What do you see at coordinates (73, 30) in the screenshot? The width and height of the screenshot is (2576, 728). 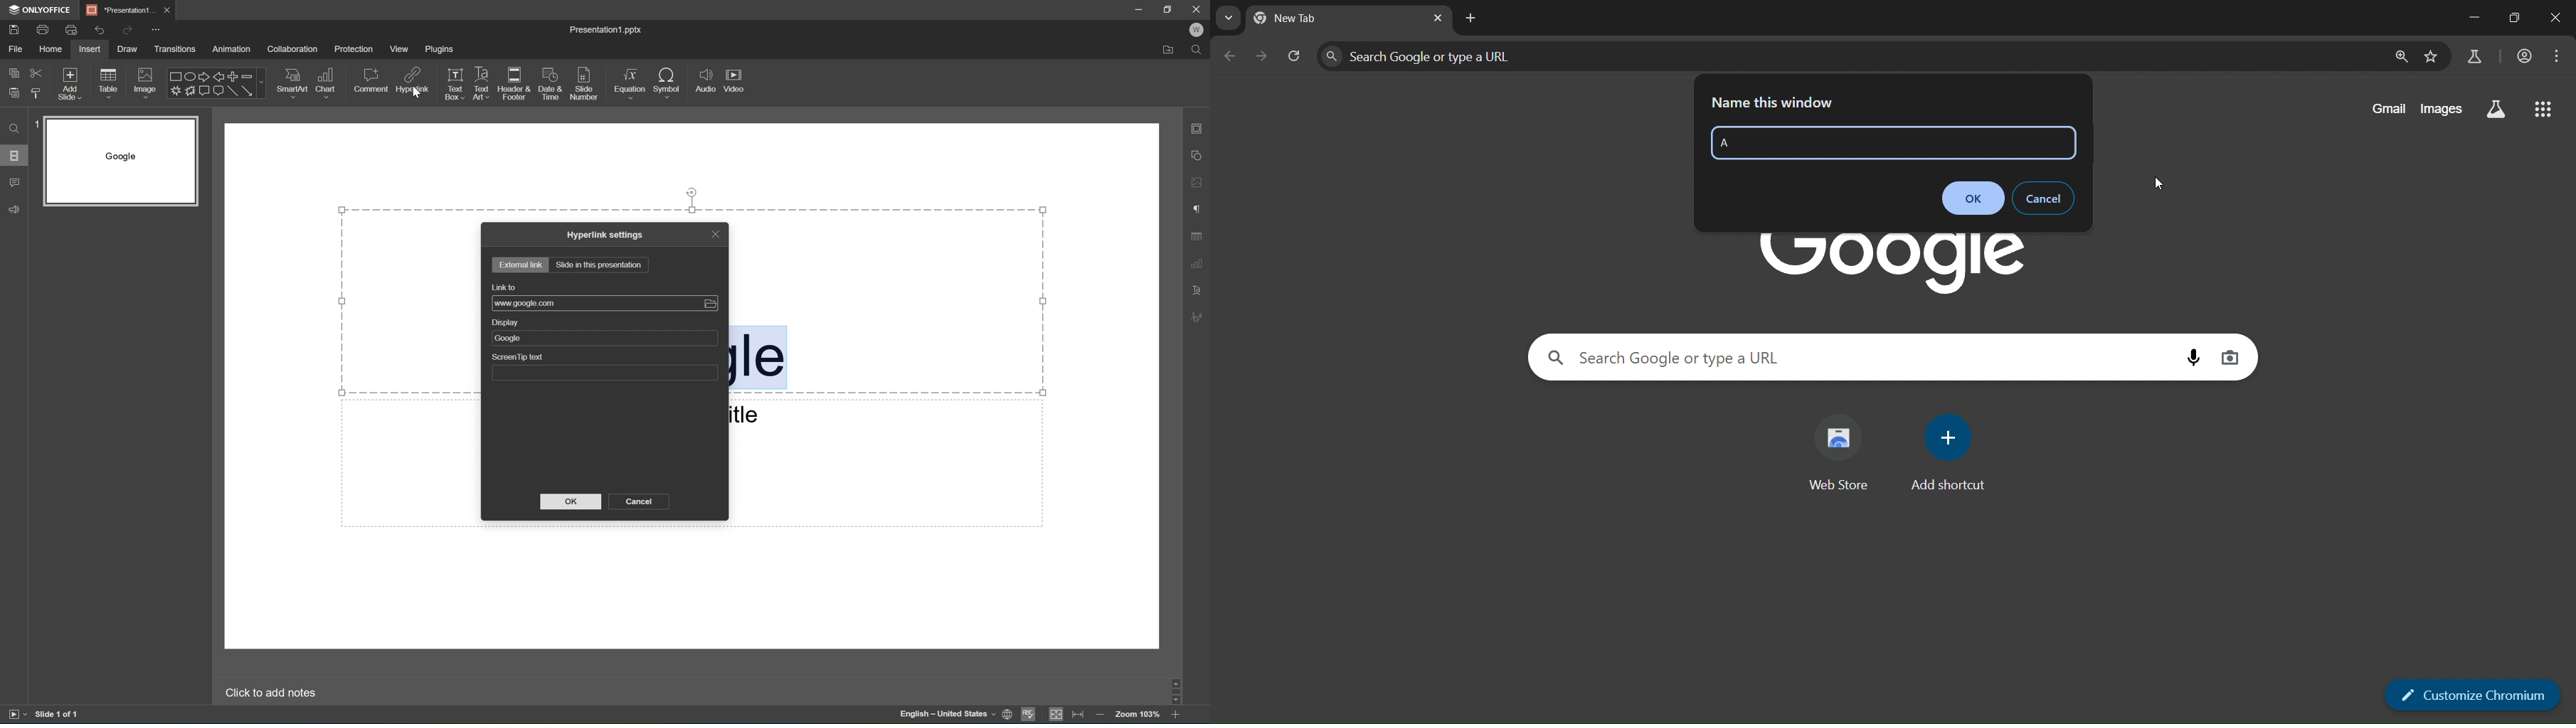 I see `Quick print` at bounding box center [73, 30].